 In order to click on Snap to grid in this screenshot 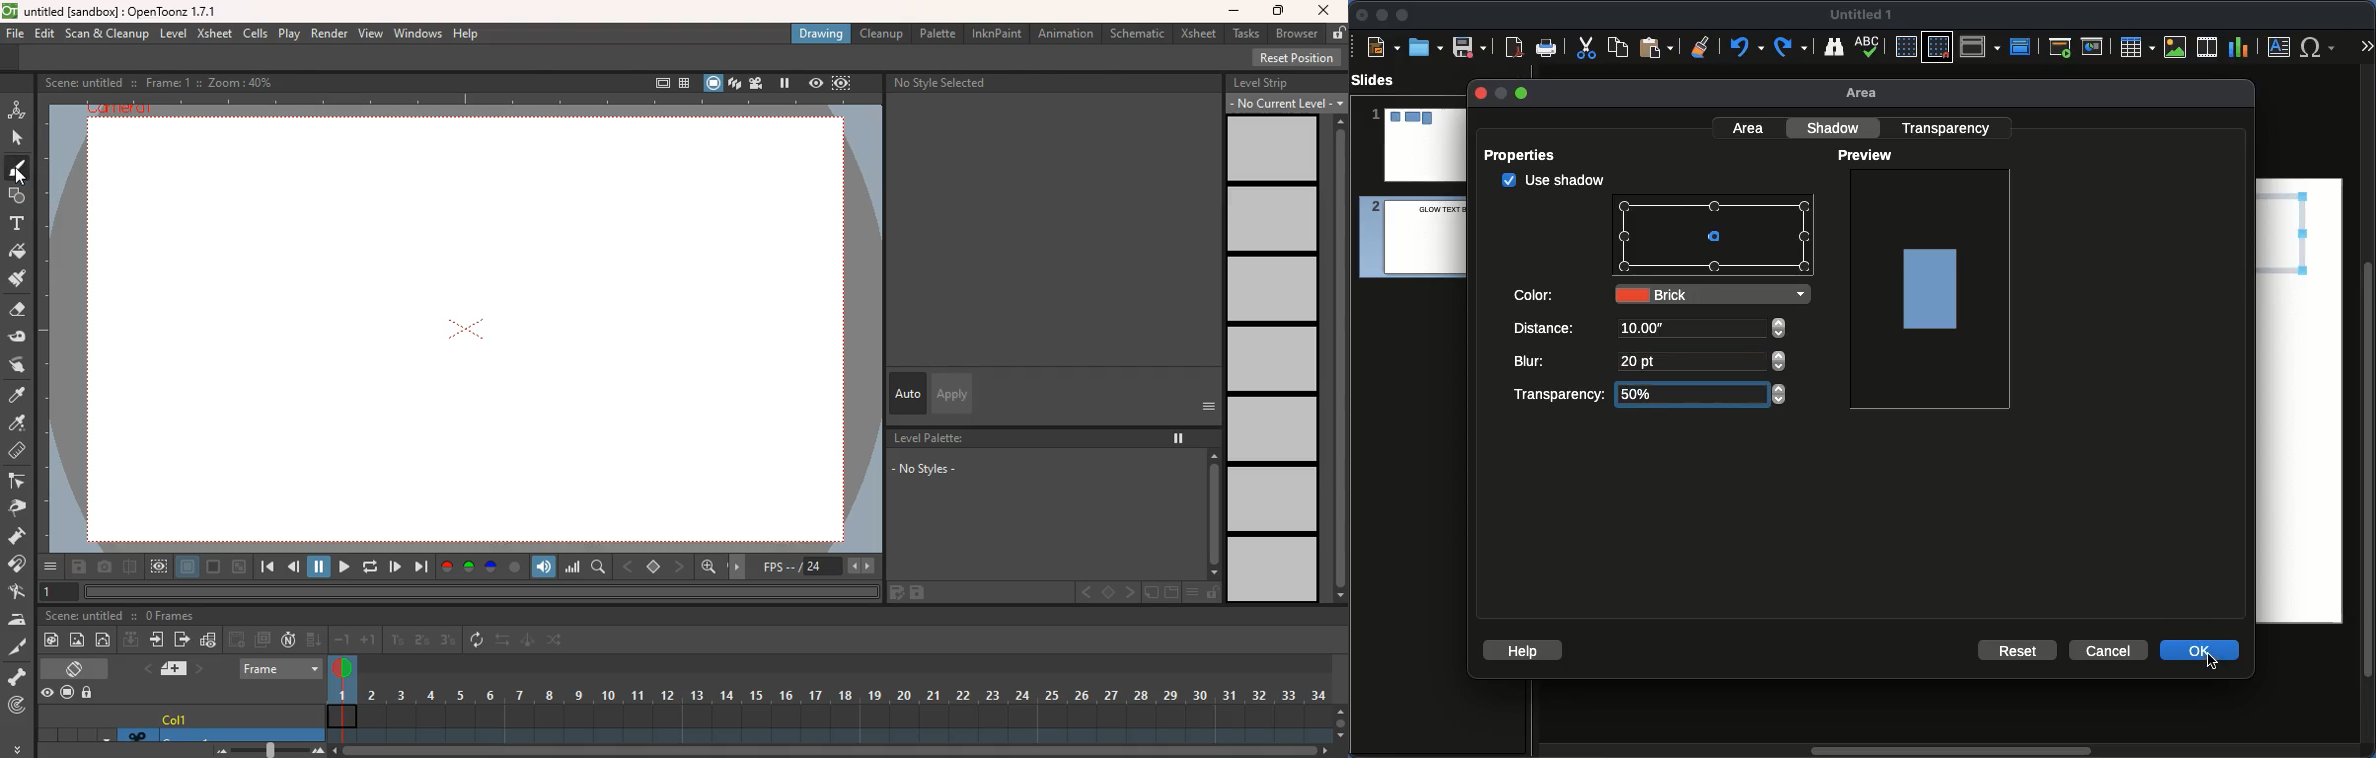, I will do `click(1940, 46)`.